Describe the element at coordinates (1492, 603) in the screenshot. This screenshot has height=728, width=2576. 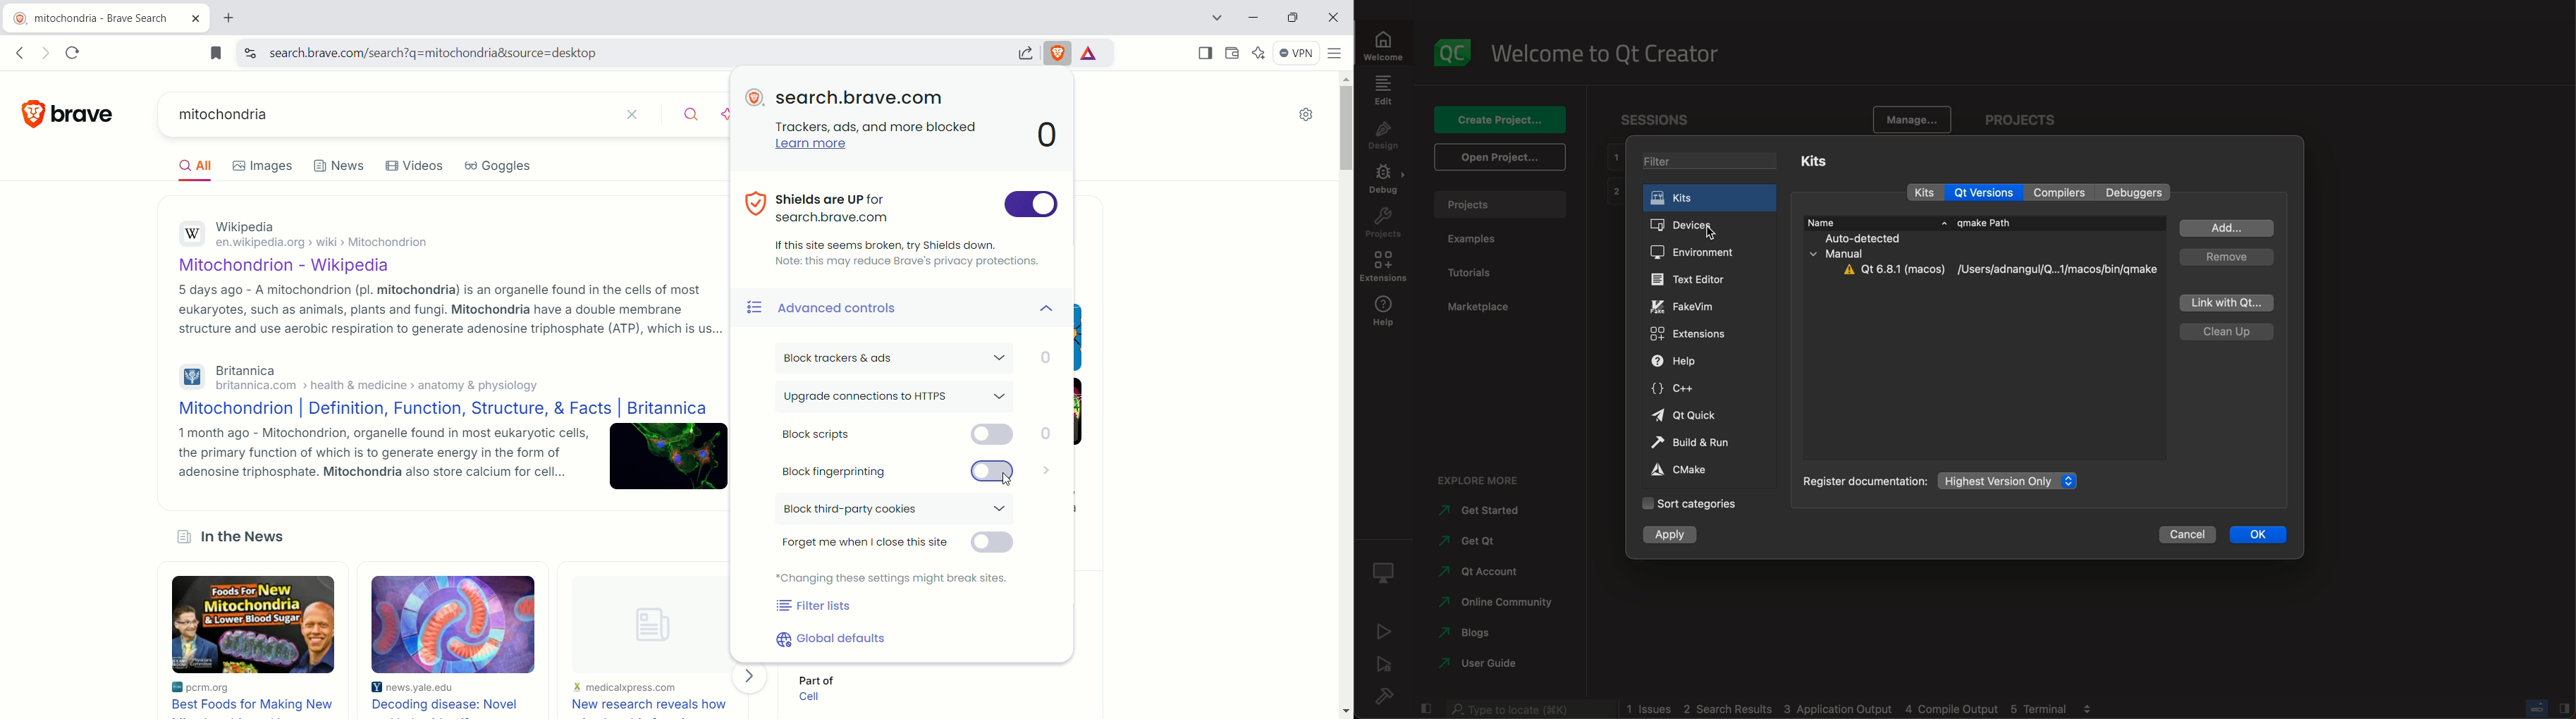
I see `online community` at that location.